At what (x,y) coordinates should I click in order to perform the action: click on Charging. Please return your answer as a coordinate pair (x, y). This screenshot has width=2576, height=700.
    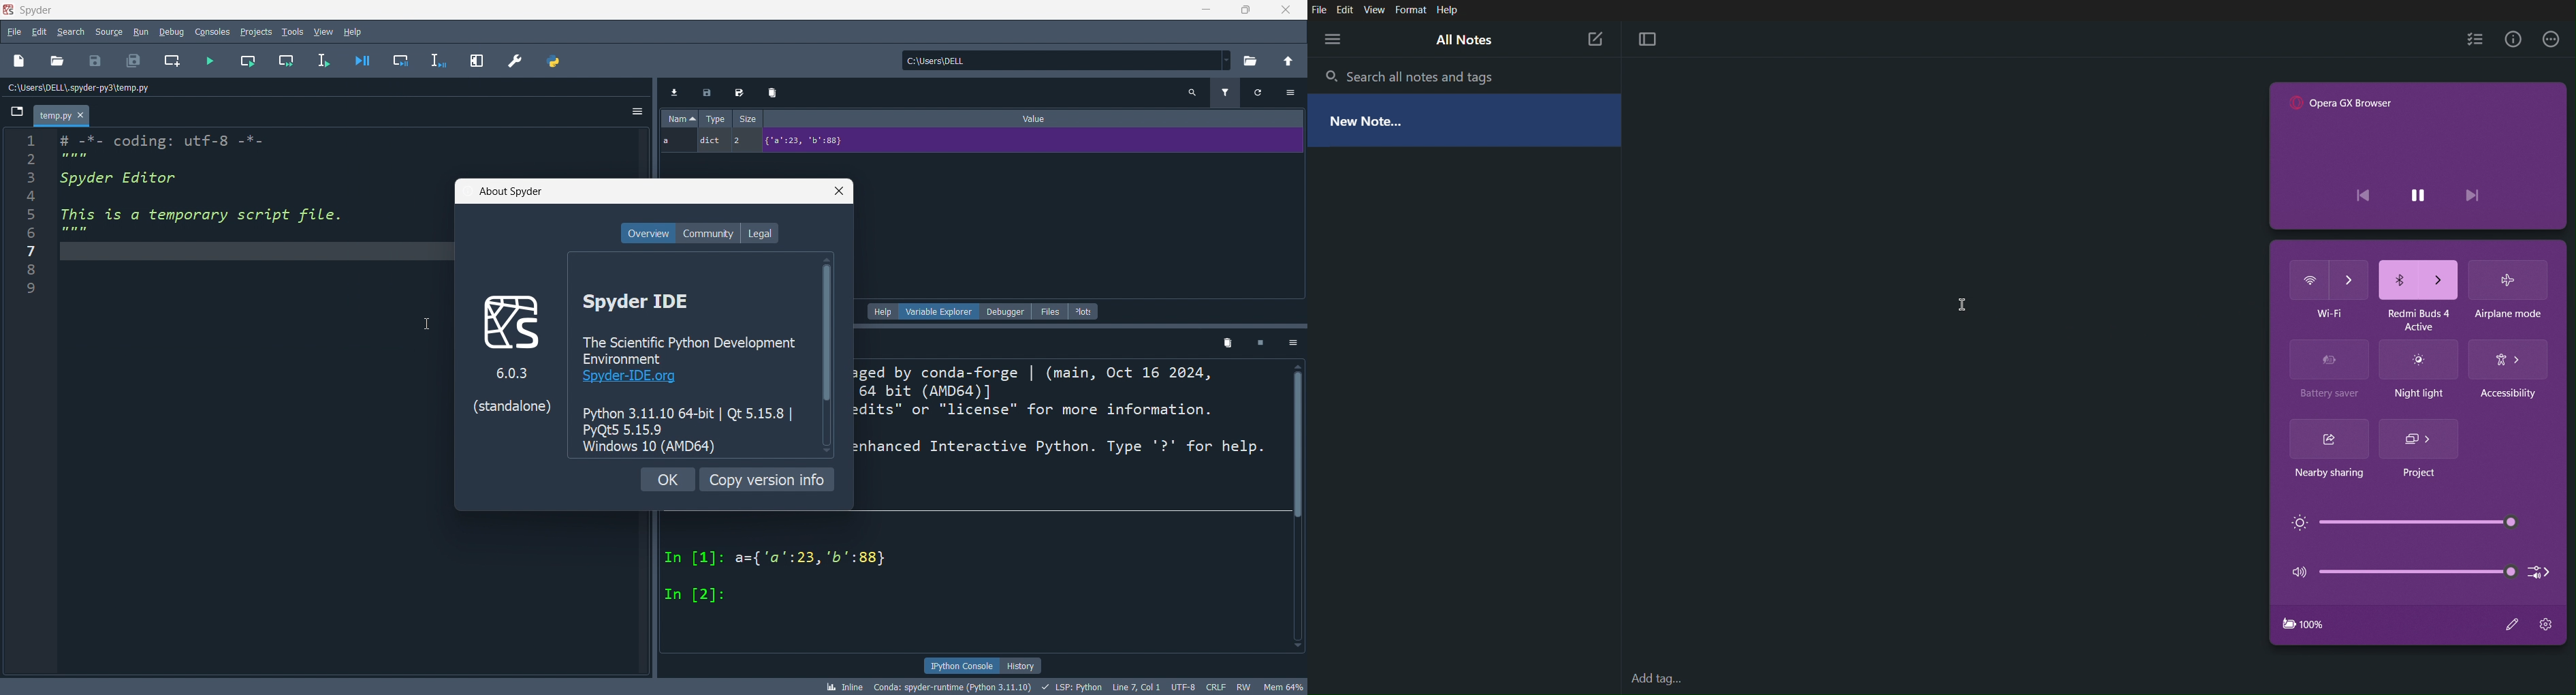
    Looking at the image, I should click on (2302, 624).